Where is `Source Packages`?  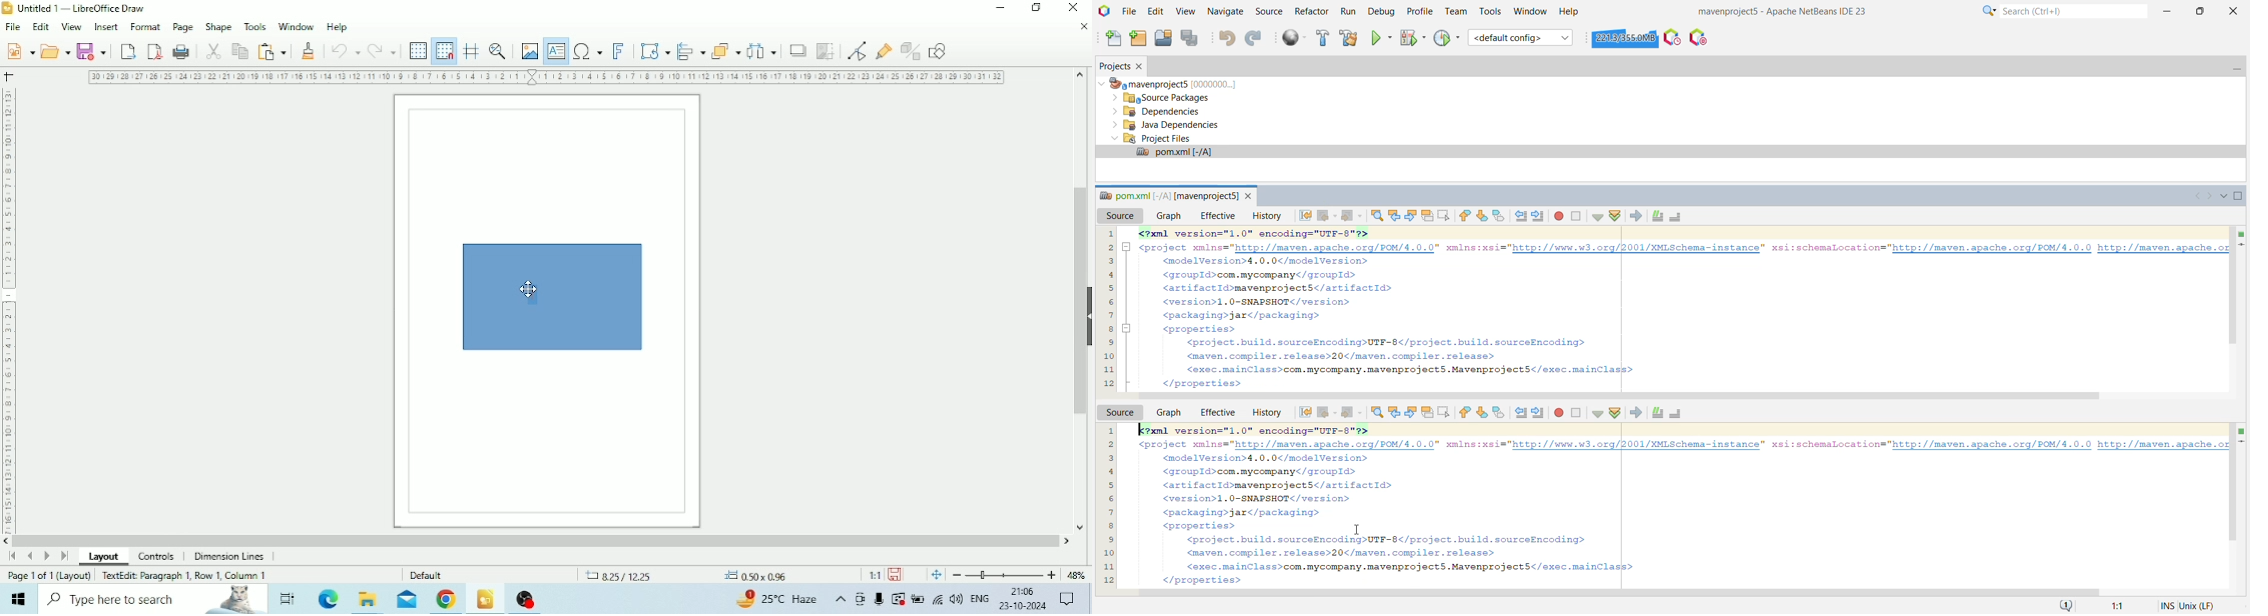
Source Packages is located at coordinates (1167, 98).